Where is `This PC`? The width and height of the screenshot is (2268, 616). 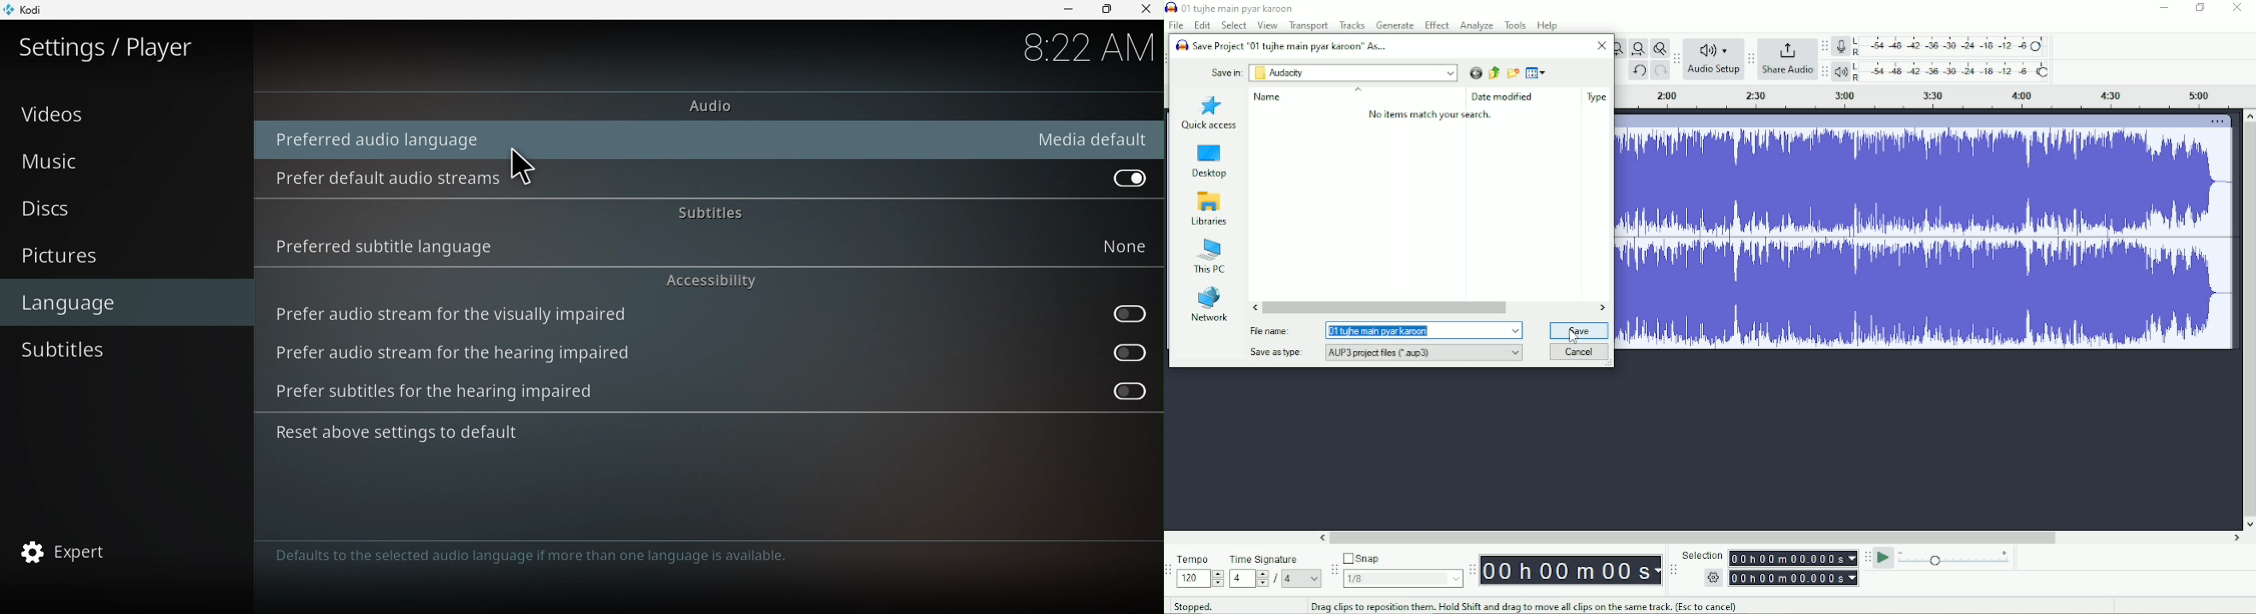
This PC is located at coordinates (1211, 256).